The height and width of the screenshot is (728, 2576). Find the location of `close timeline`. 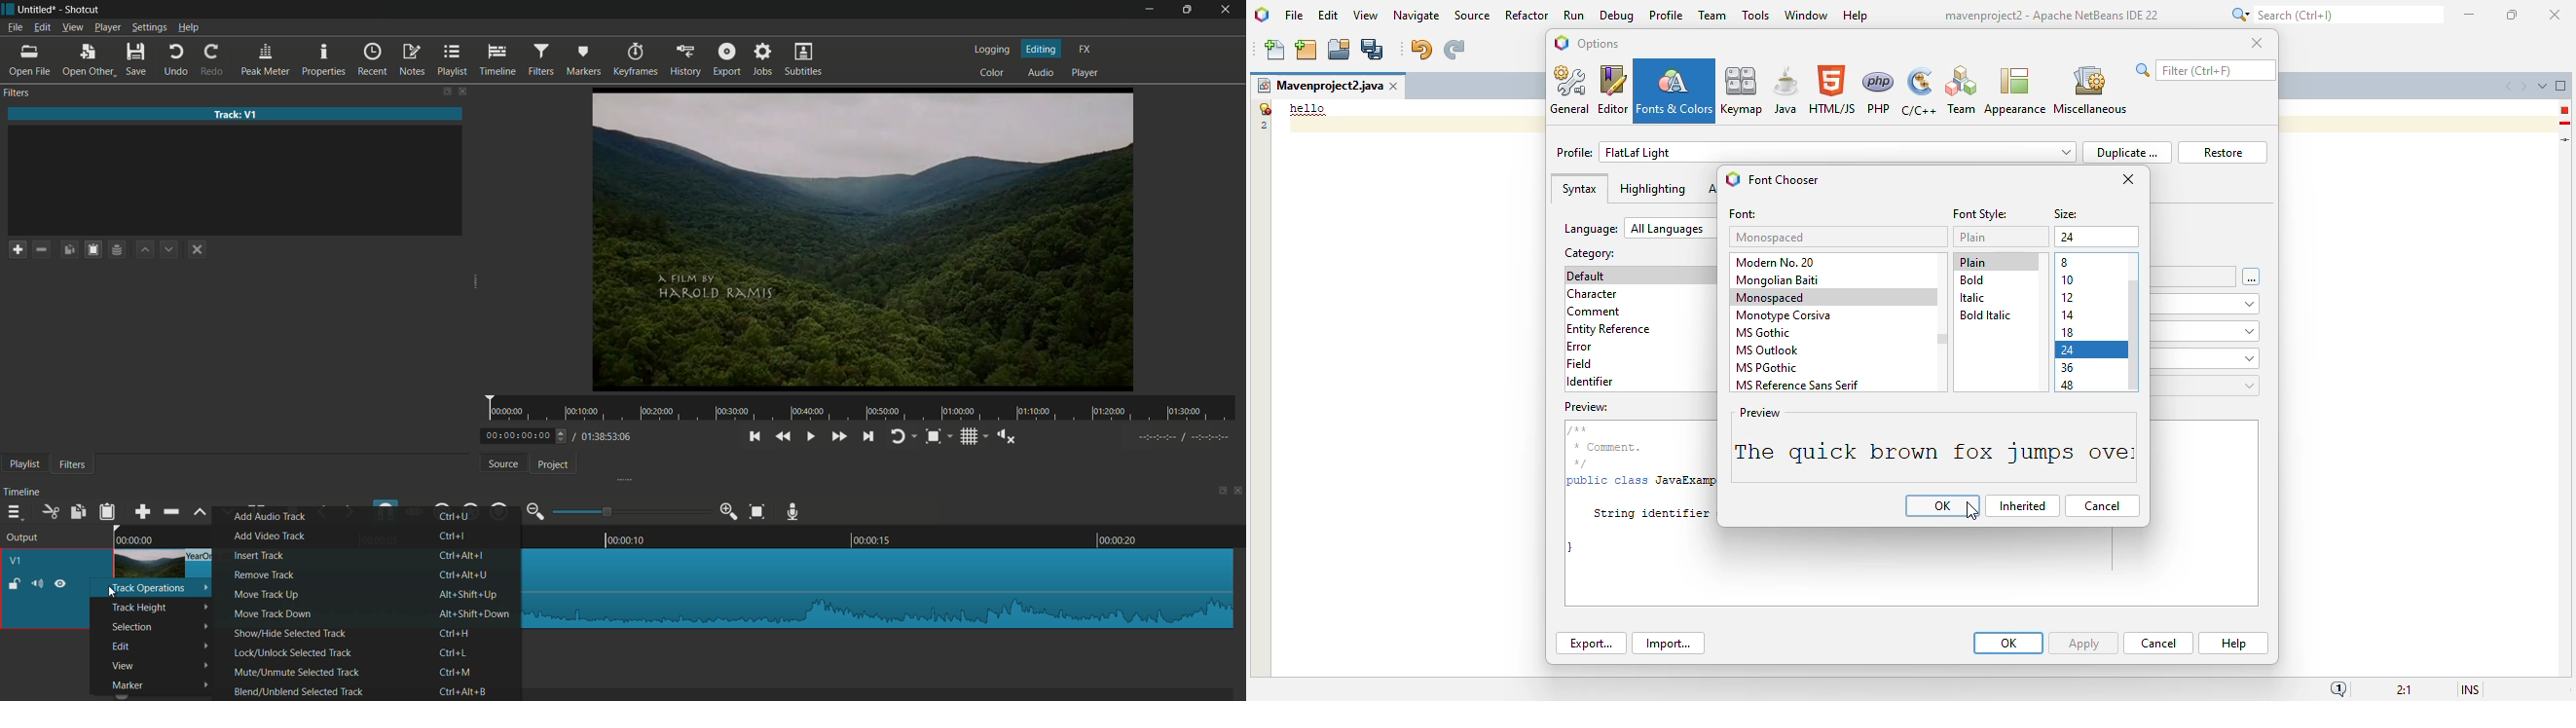

close timeline is located at coordinates (1238, 493).